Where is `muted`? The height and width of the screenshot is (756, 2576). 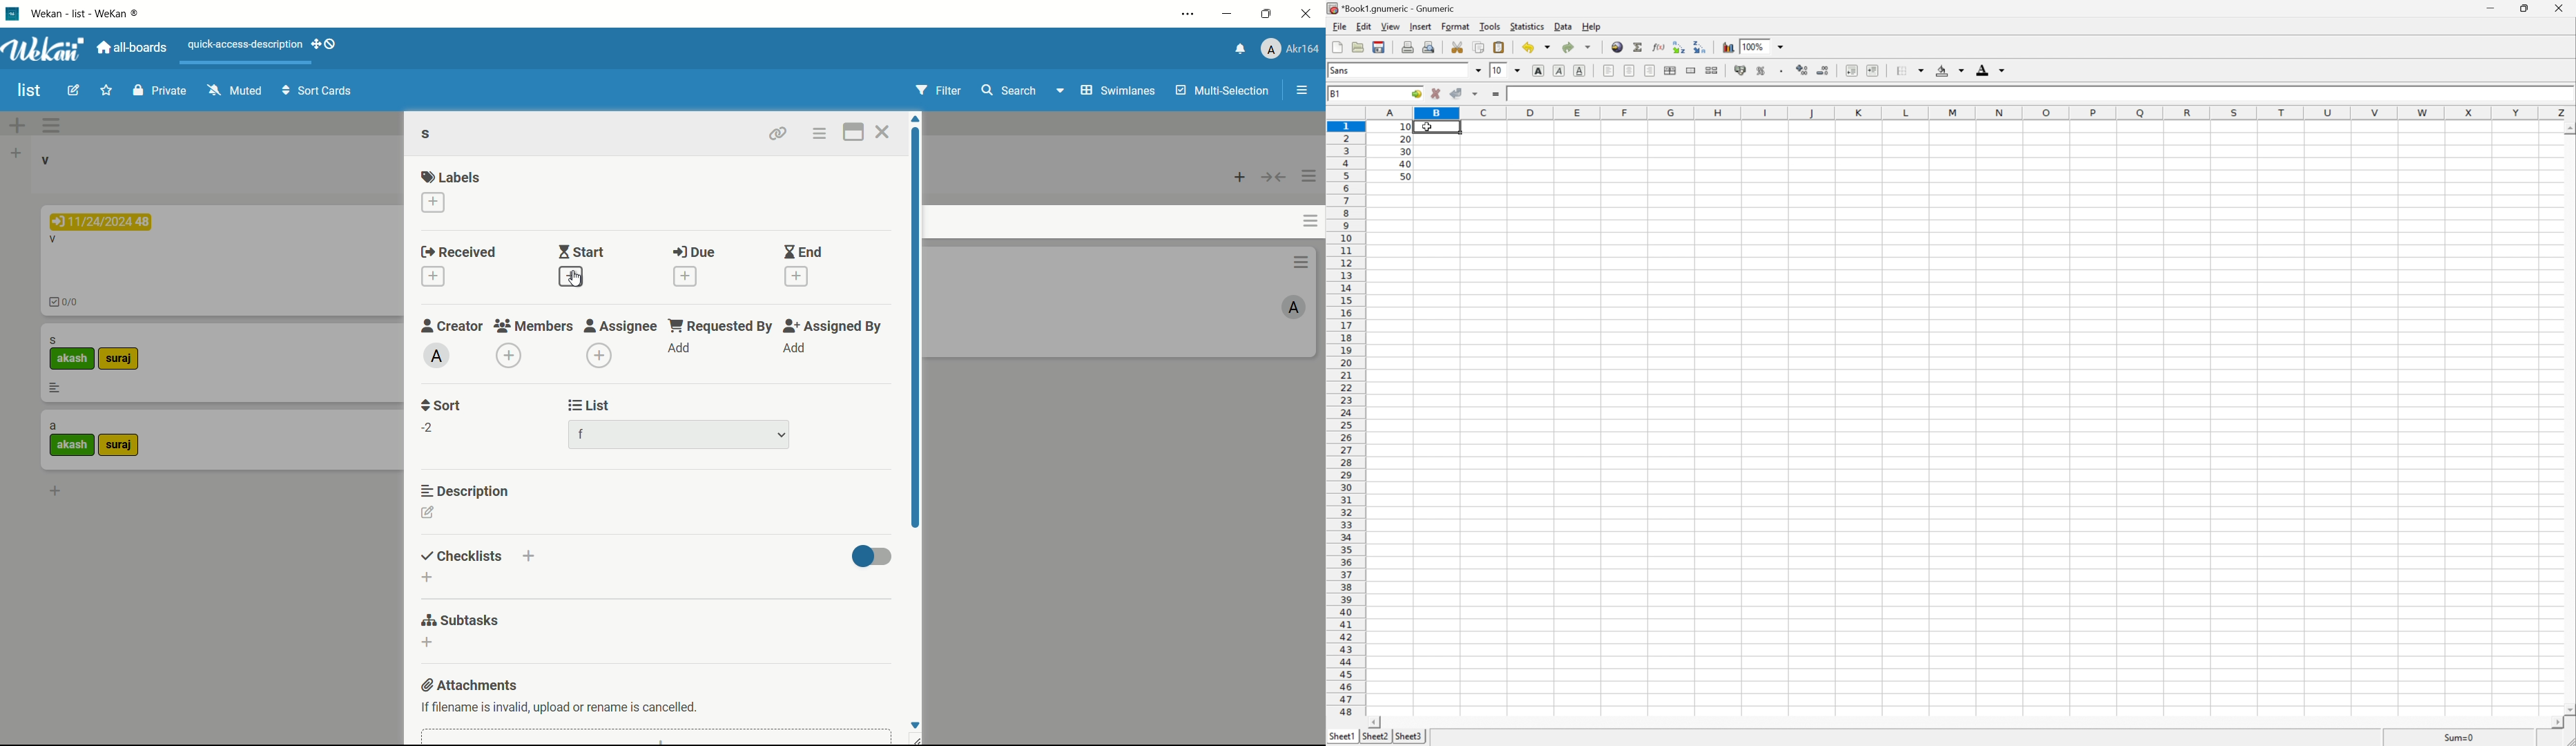
muted is located at coordinates (237, 89).